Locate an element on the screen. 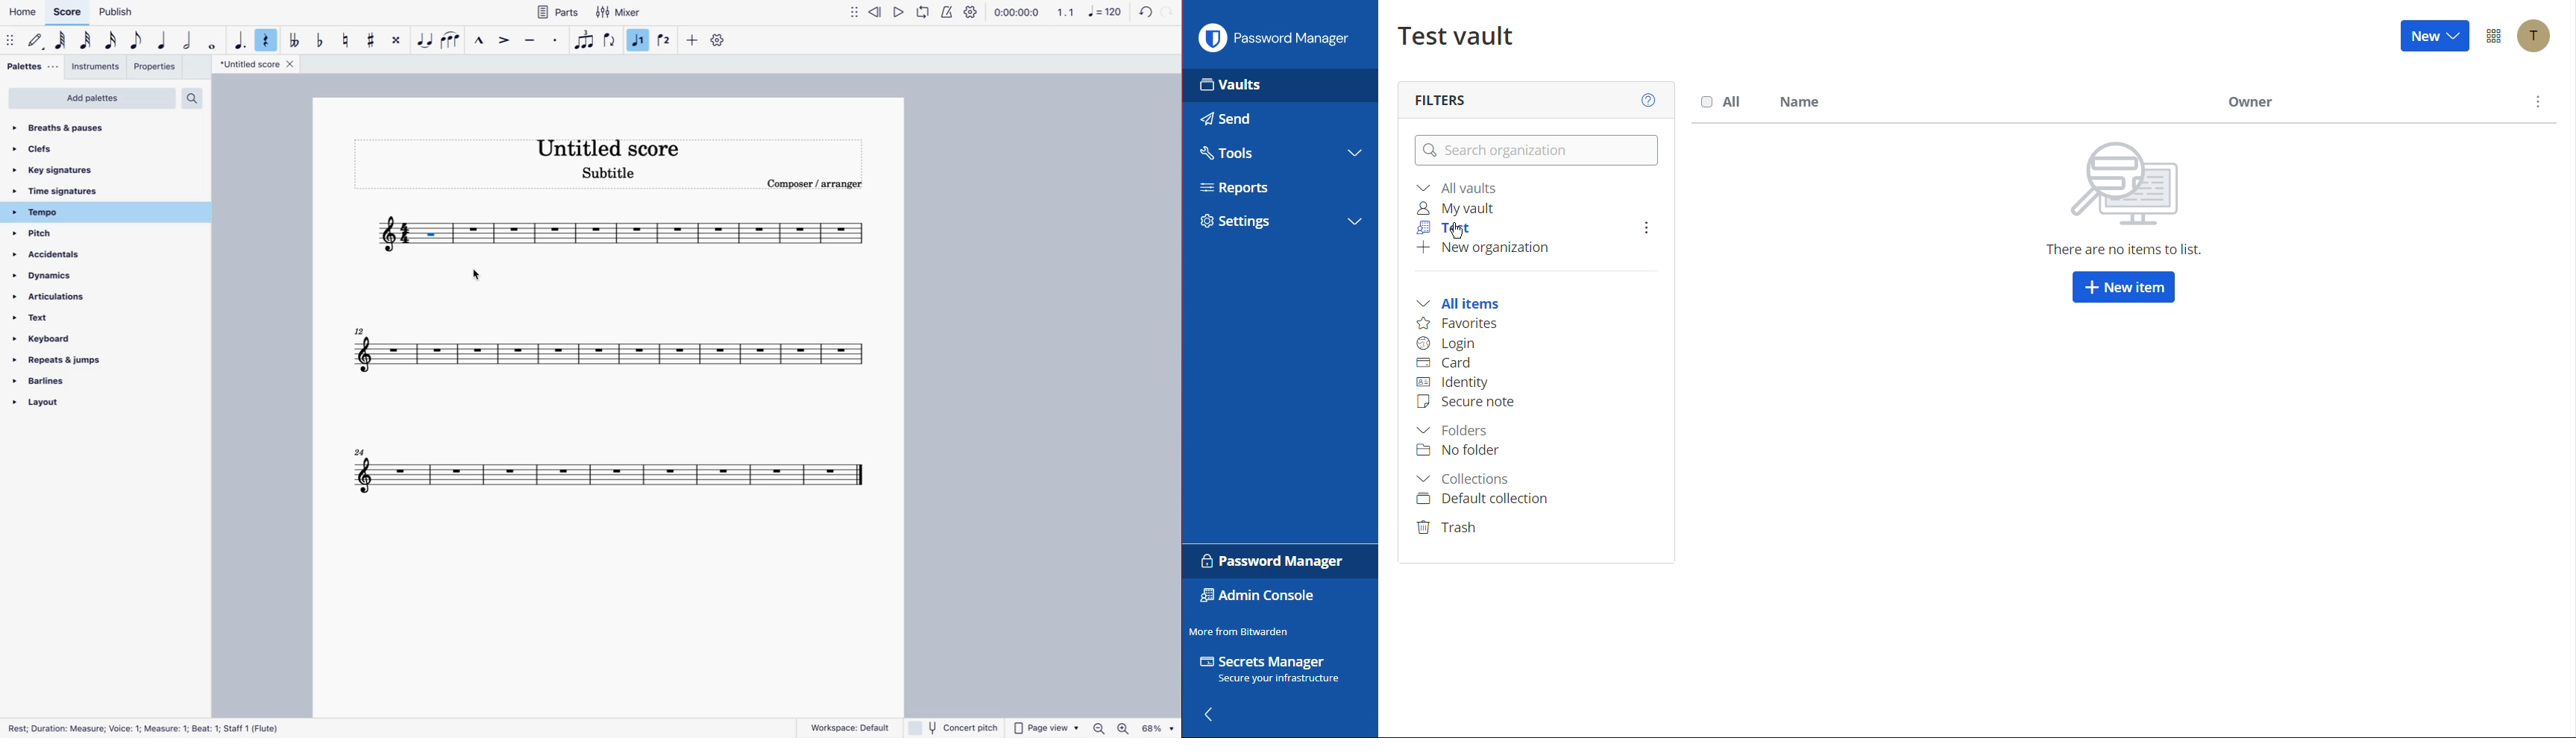 This screenshot has width=2576, height=756. score title is located at coordinates (610, 147).